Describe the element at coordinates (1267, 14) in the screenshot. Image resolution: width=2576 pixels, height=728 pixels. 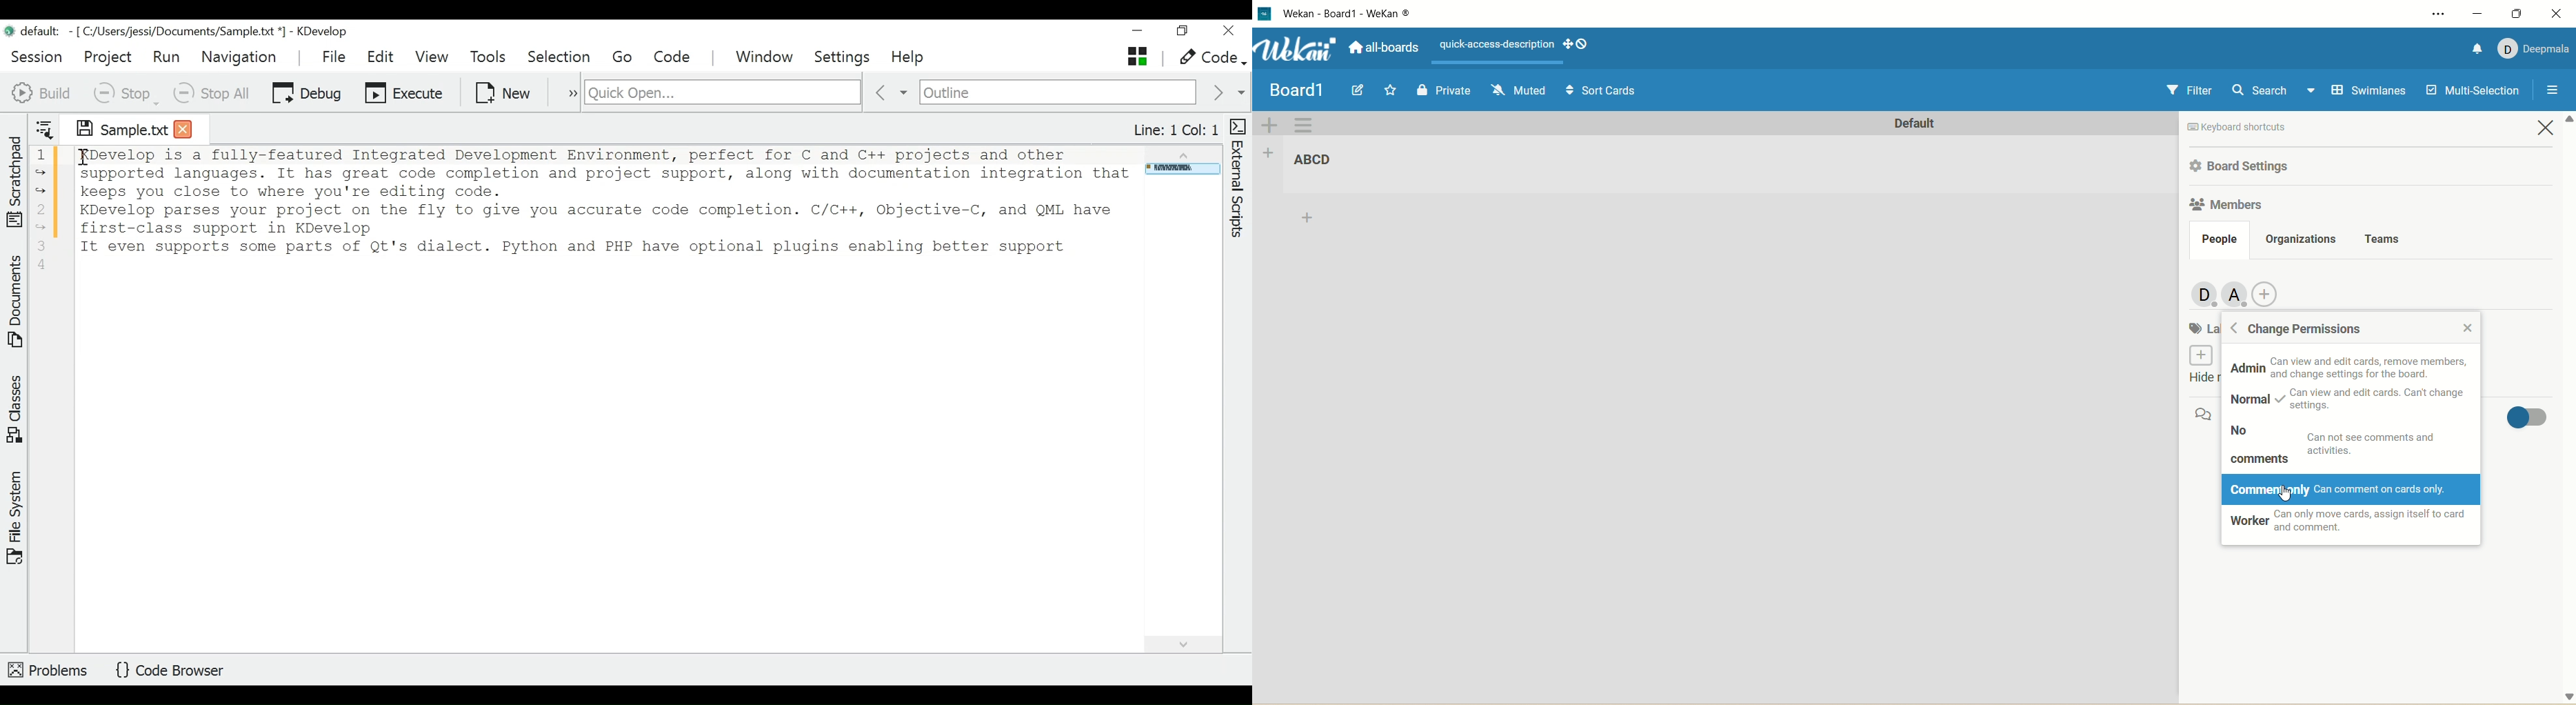
I see `logo` at that location.